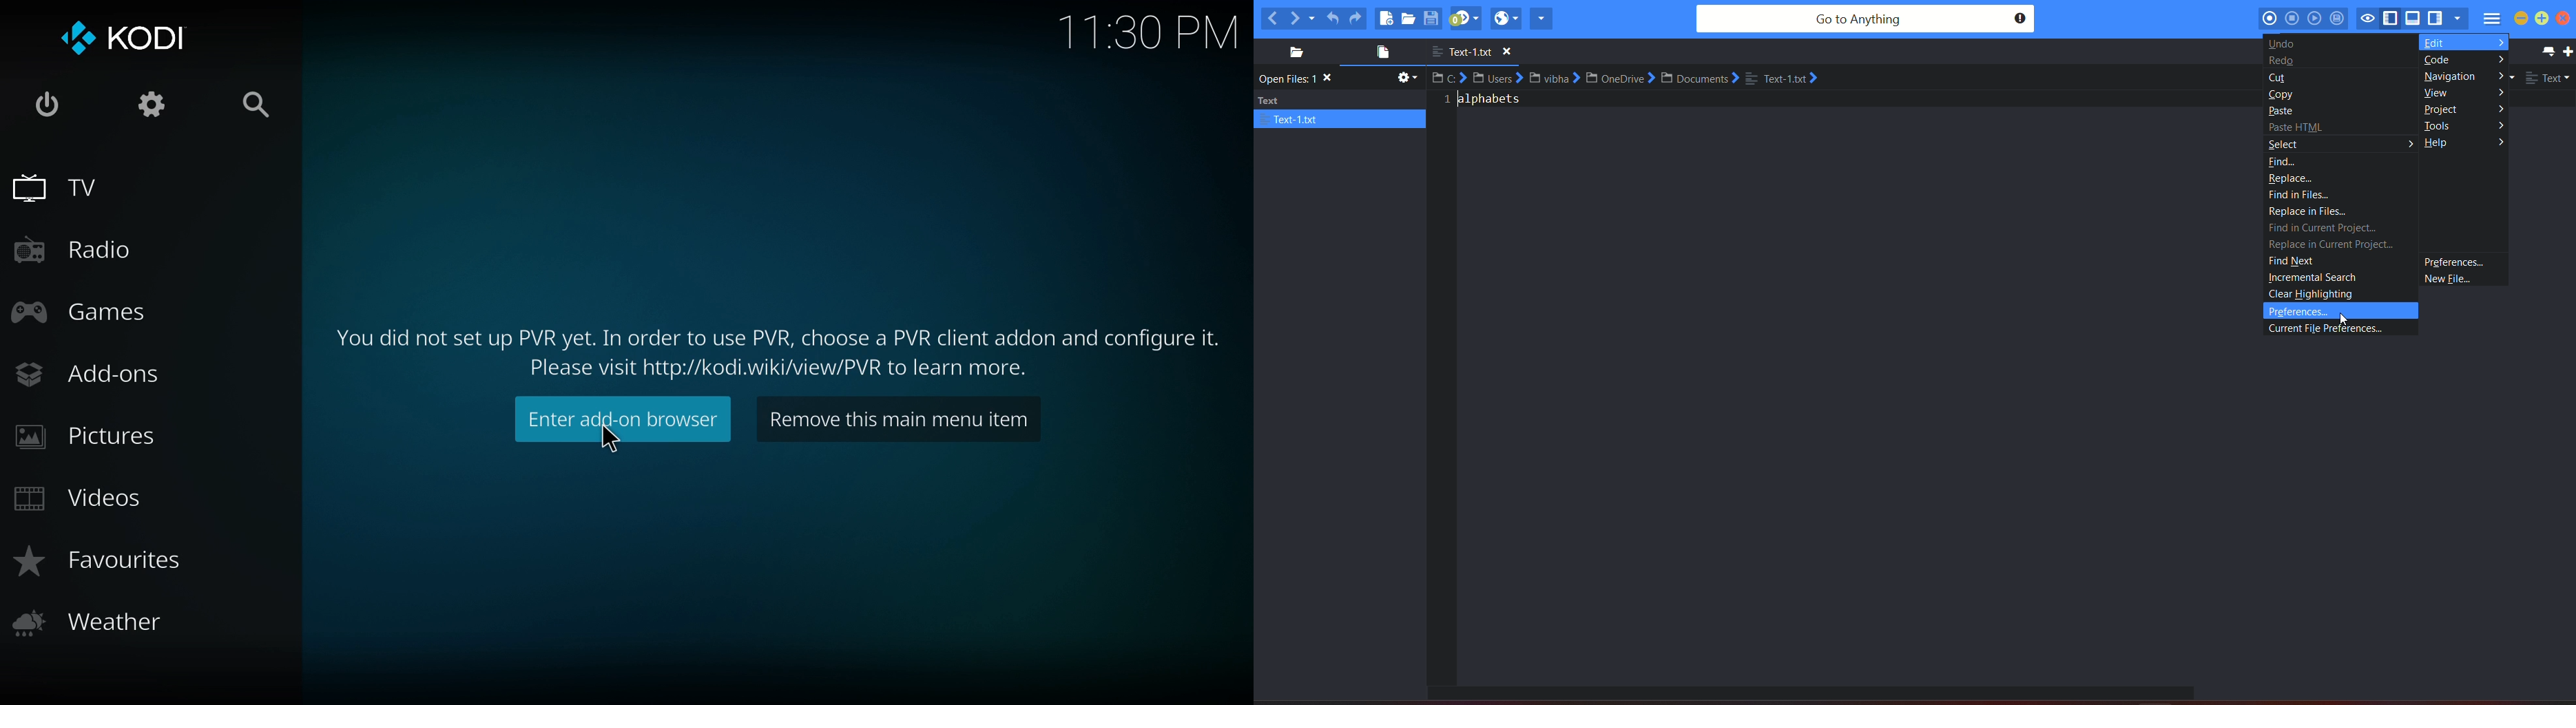  What do you see at coordinates (2440, 127) in the screenshot?
I see `tools` at bounding box center [2440, 127].